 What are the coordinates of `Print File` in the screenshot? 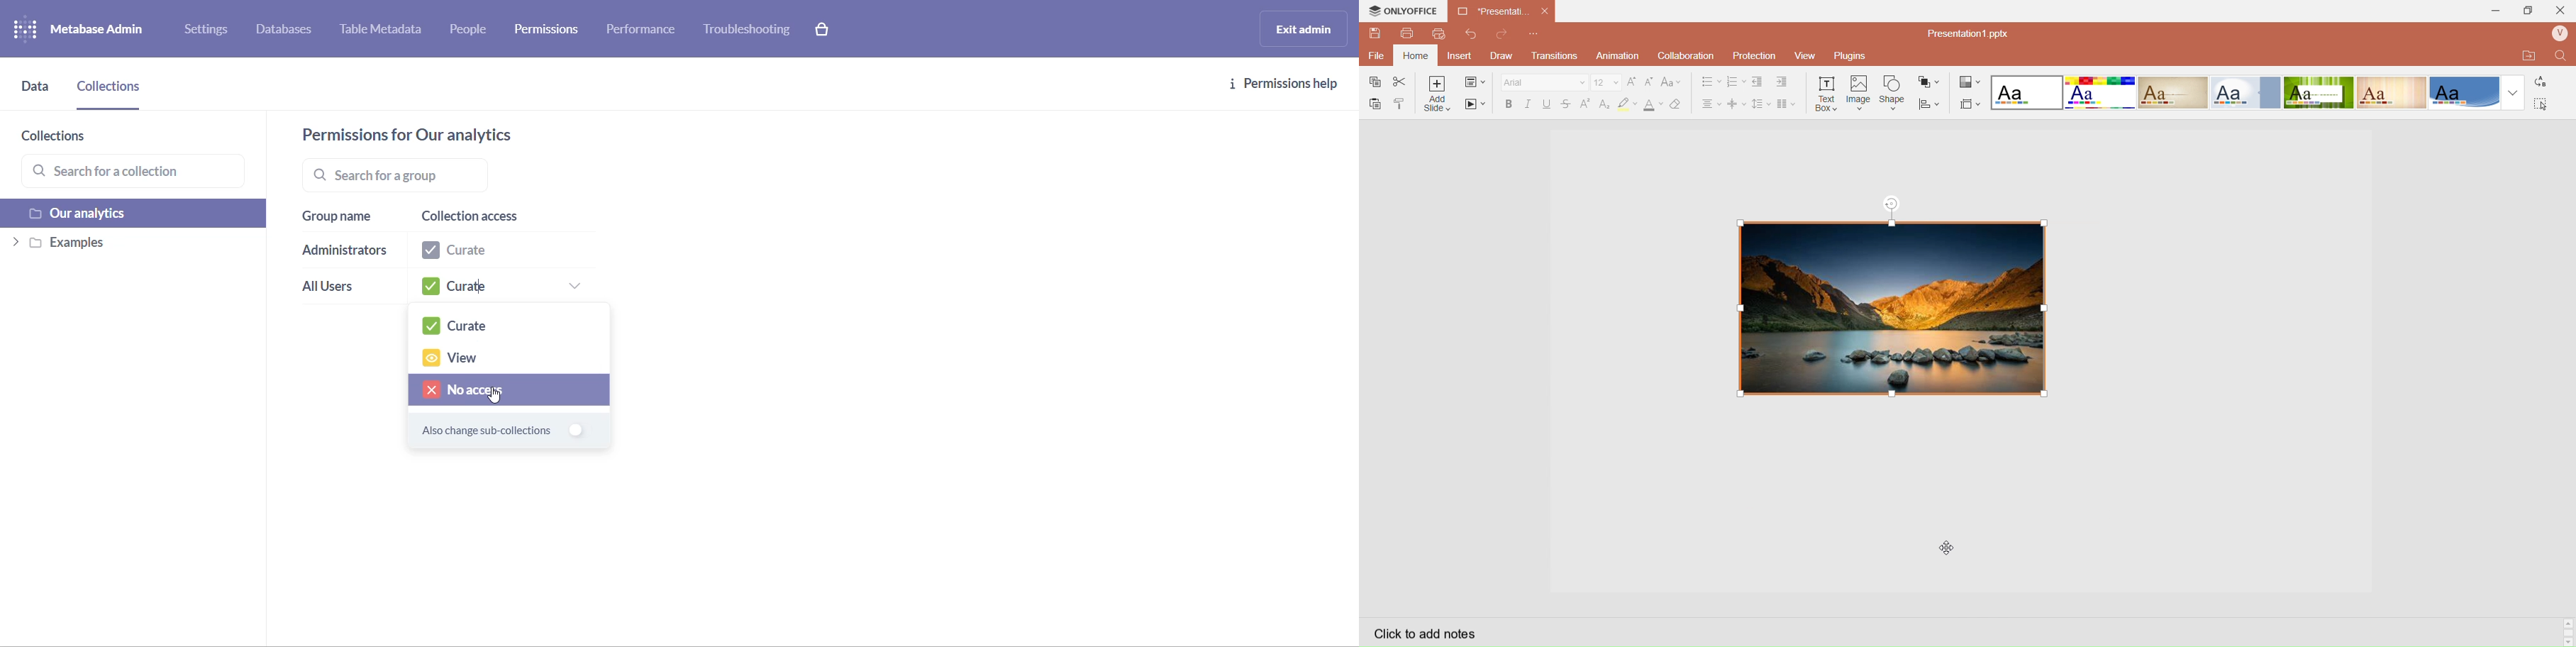 It's located at (1407, 34).